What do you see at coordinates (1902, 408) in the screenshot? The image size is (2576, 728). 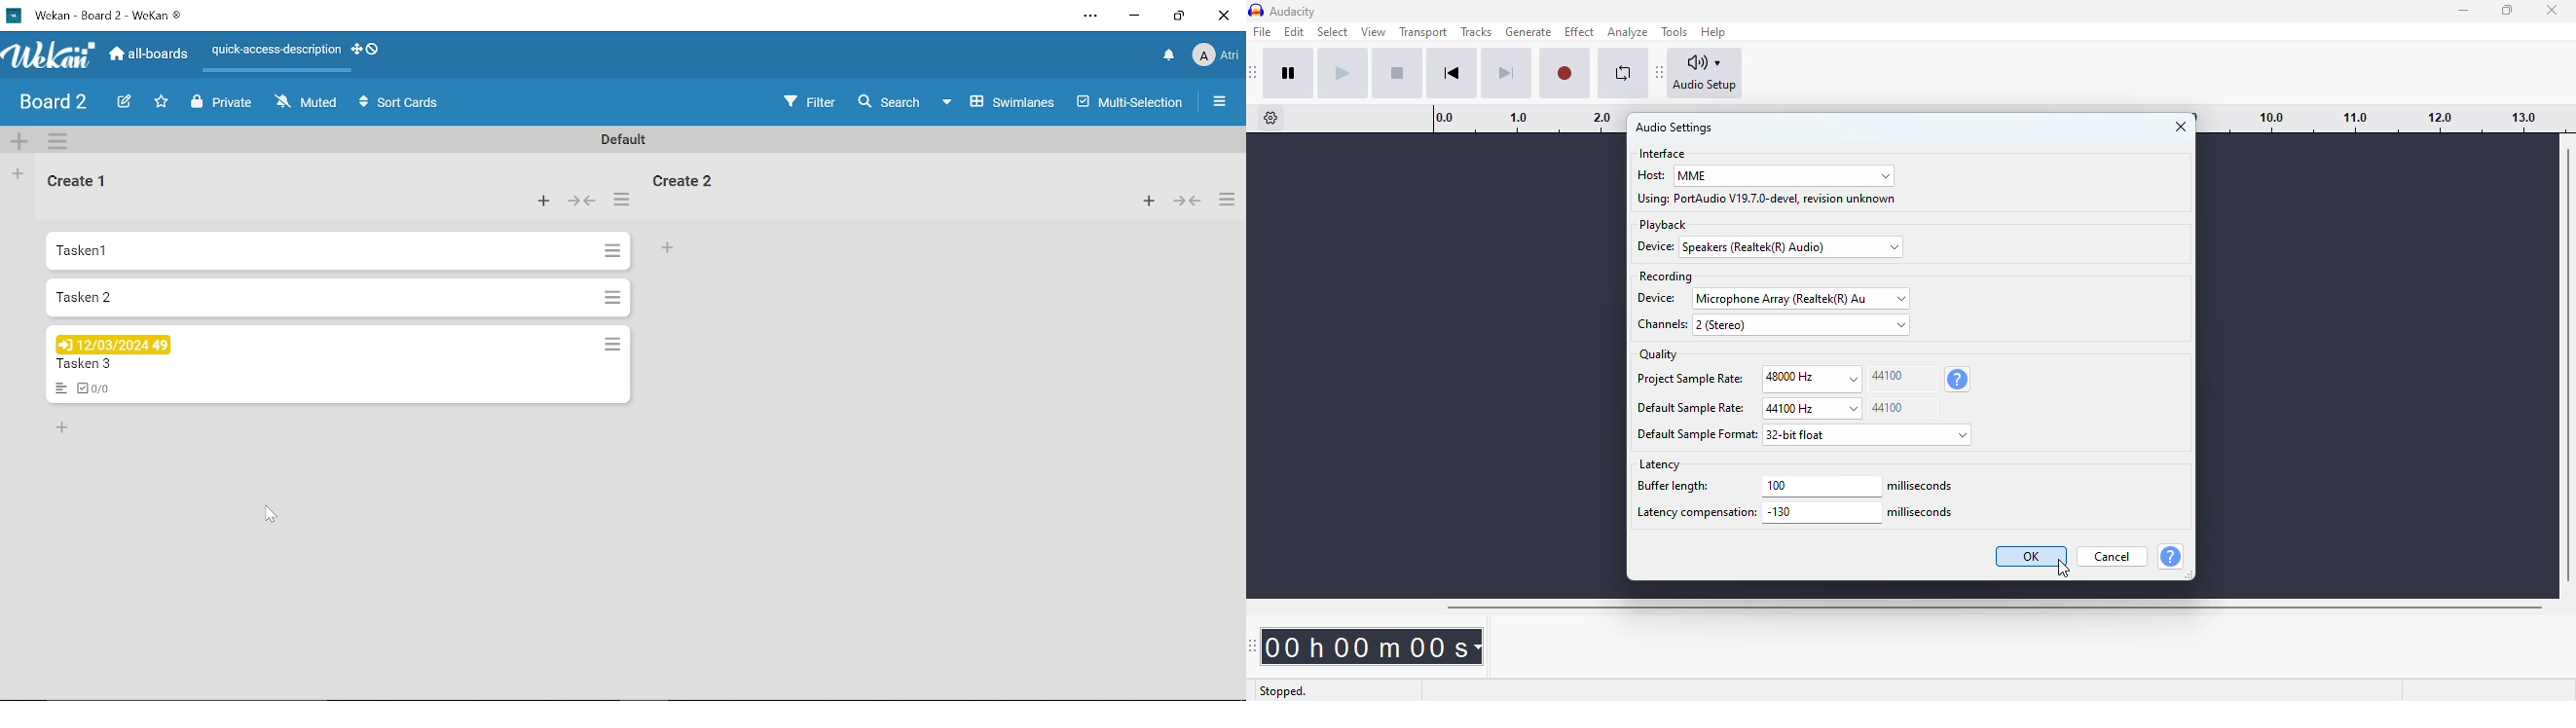 I see `44100` at bounding box center [1902, 408].